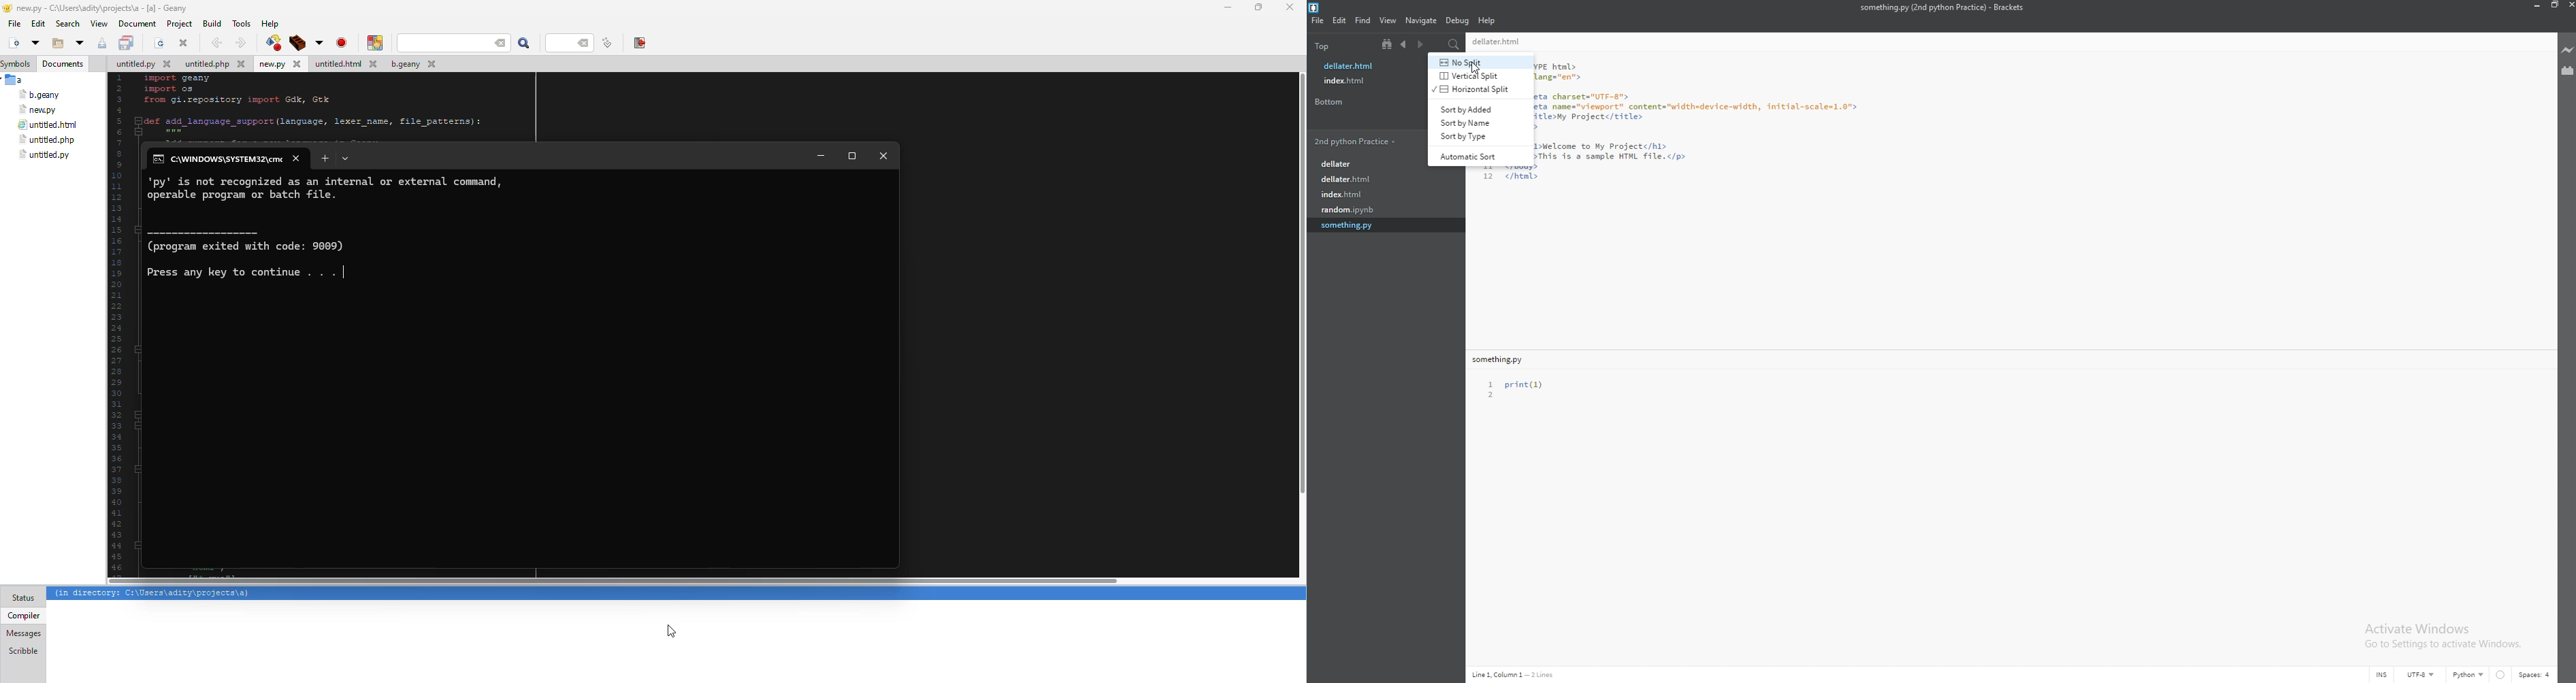 This screenshot has height=700, width=2576. Describe the element at coordinates (1521, 389) in the screenshot. I see `text` at that location.